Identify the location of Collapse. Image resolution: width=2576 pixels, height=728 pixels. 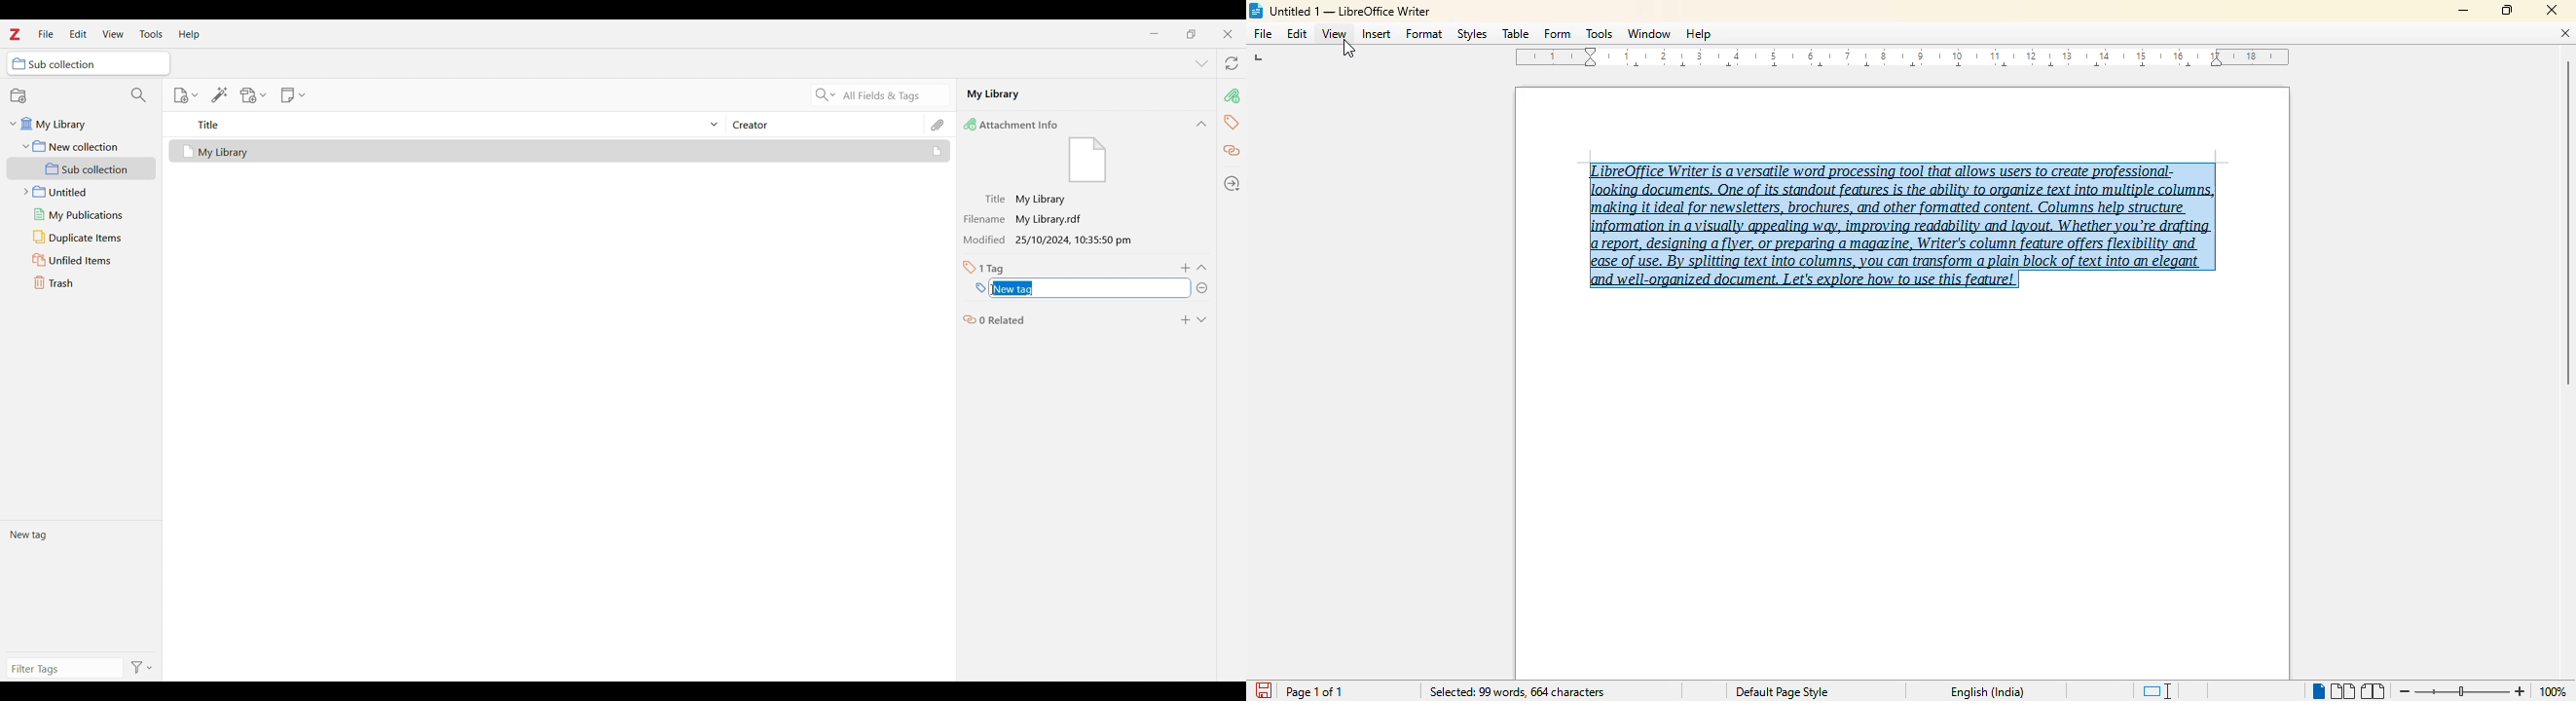
(1201, 124).